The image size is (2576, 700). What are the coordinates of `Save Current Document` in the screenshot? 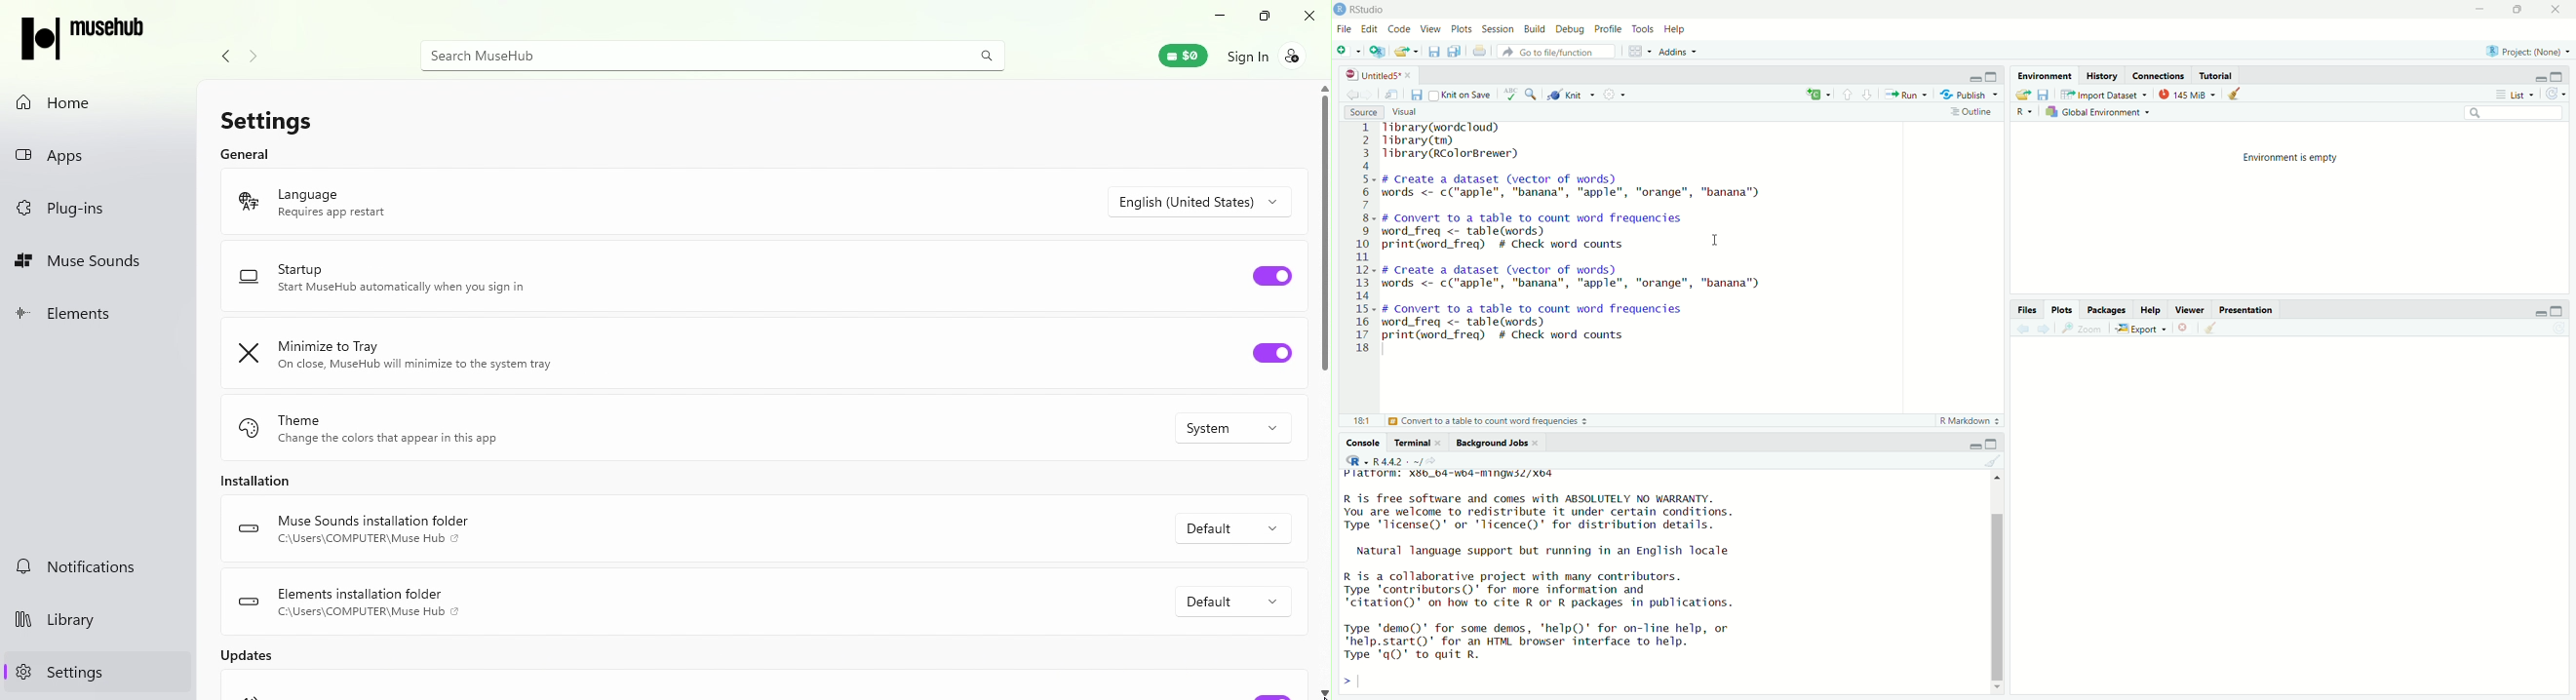 It's located at (1433, 52).